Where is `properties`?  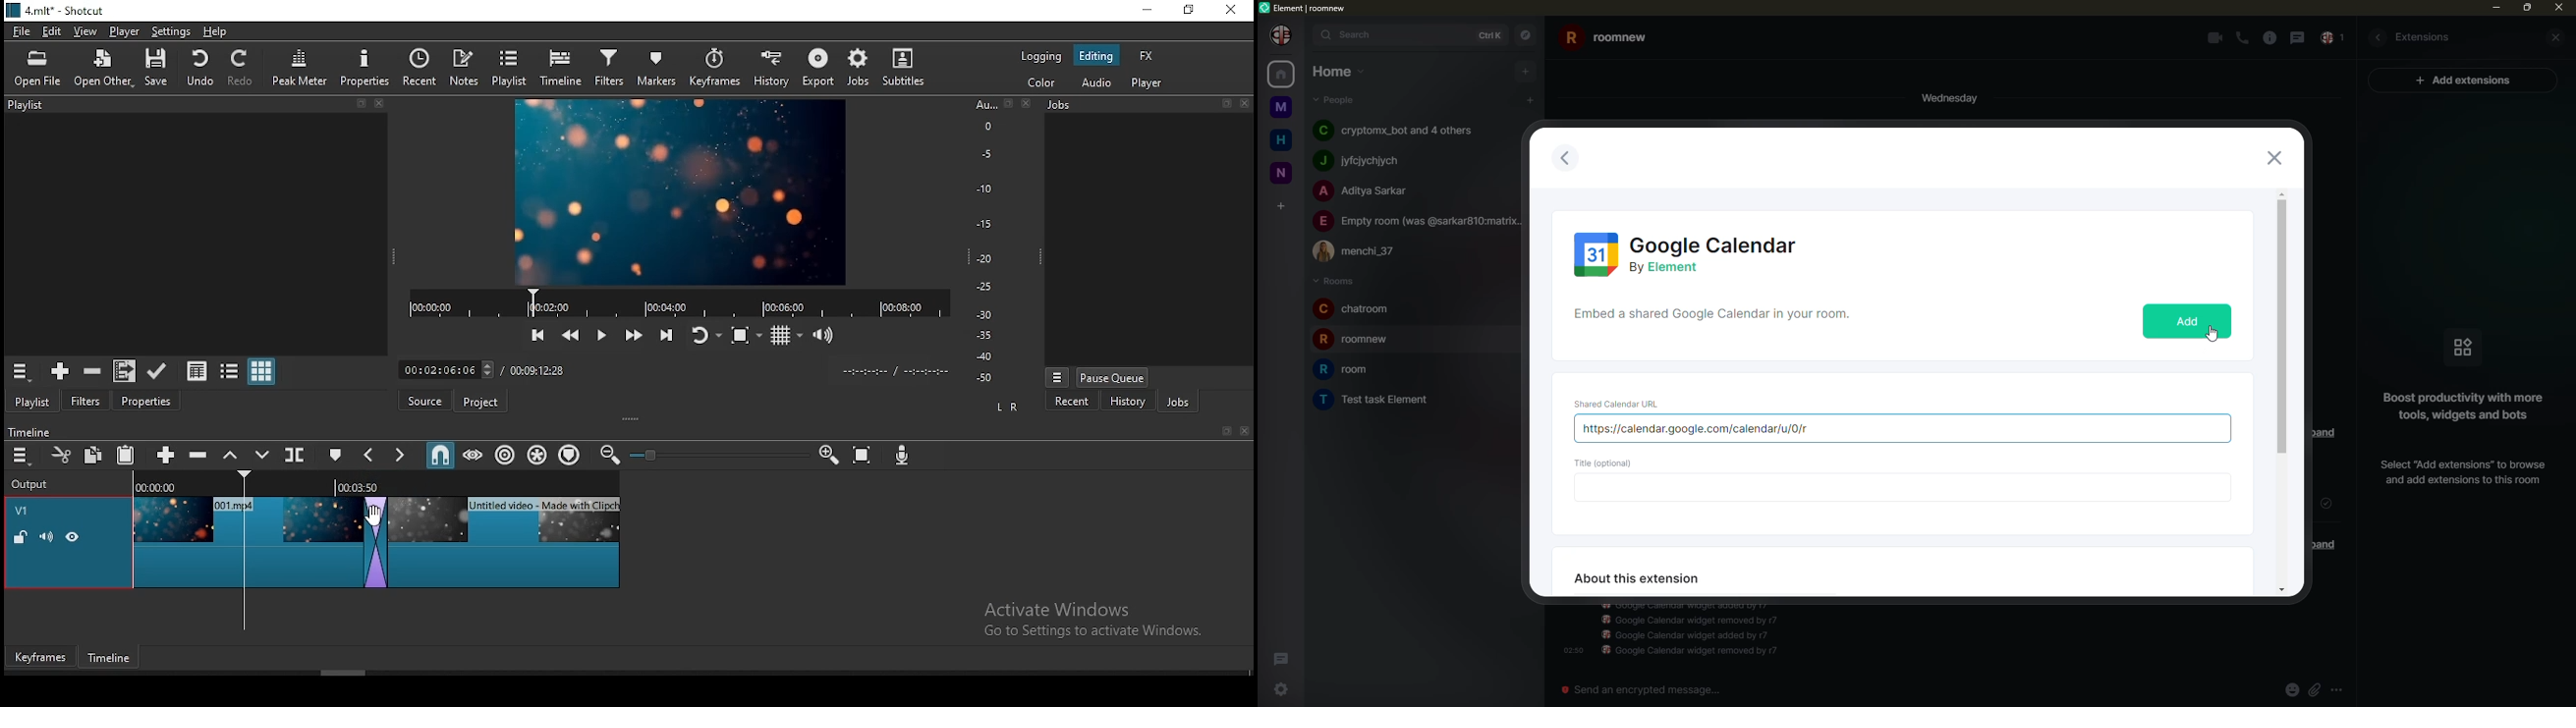 properties is located at coordinates (364, 67).